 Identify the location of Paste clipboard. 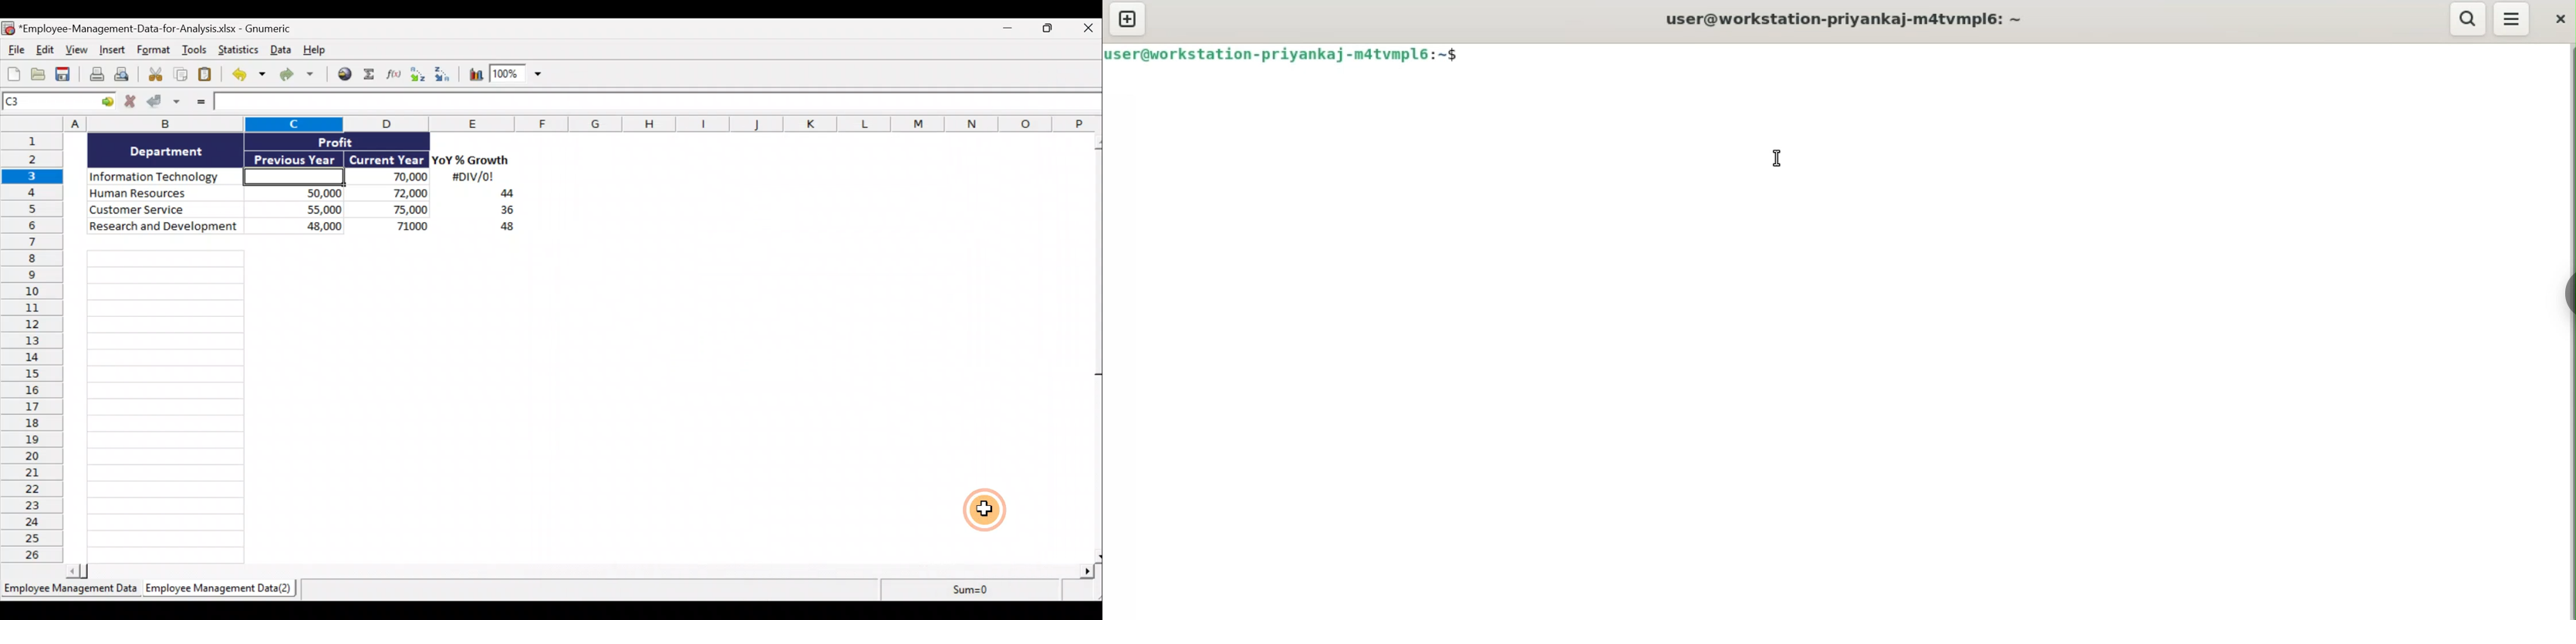
(208, 75).